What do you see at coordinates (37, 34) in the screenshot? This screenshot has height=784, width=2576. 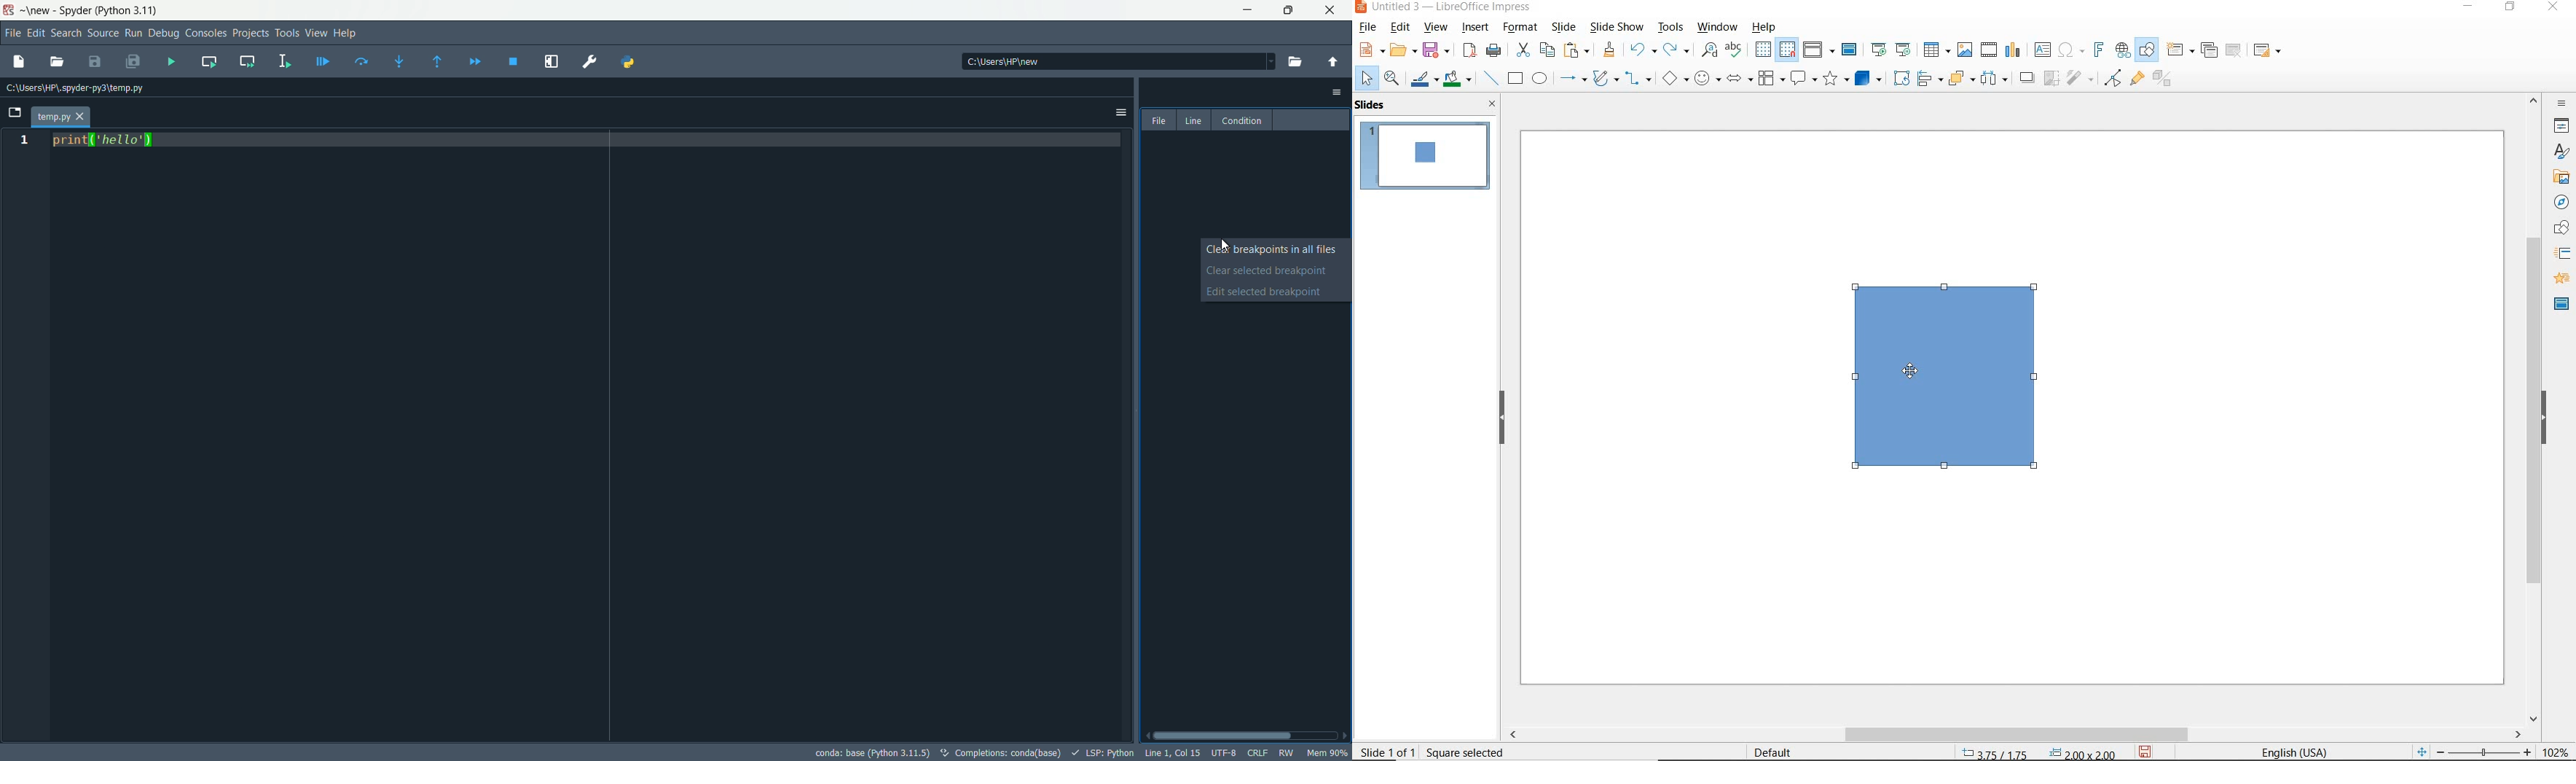 I see `edit menu` at bounding box center [37, 34].